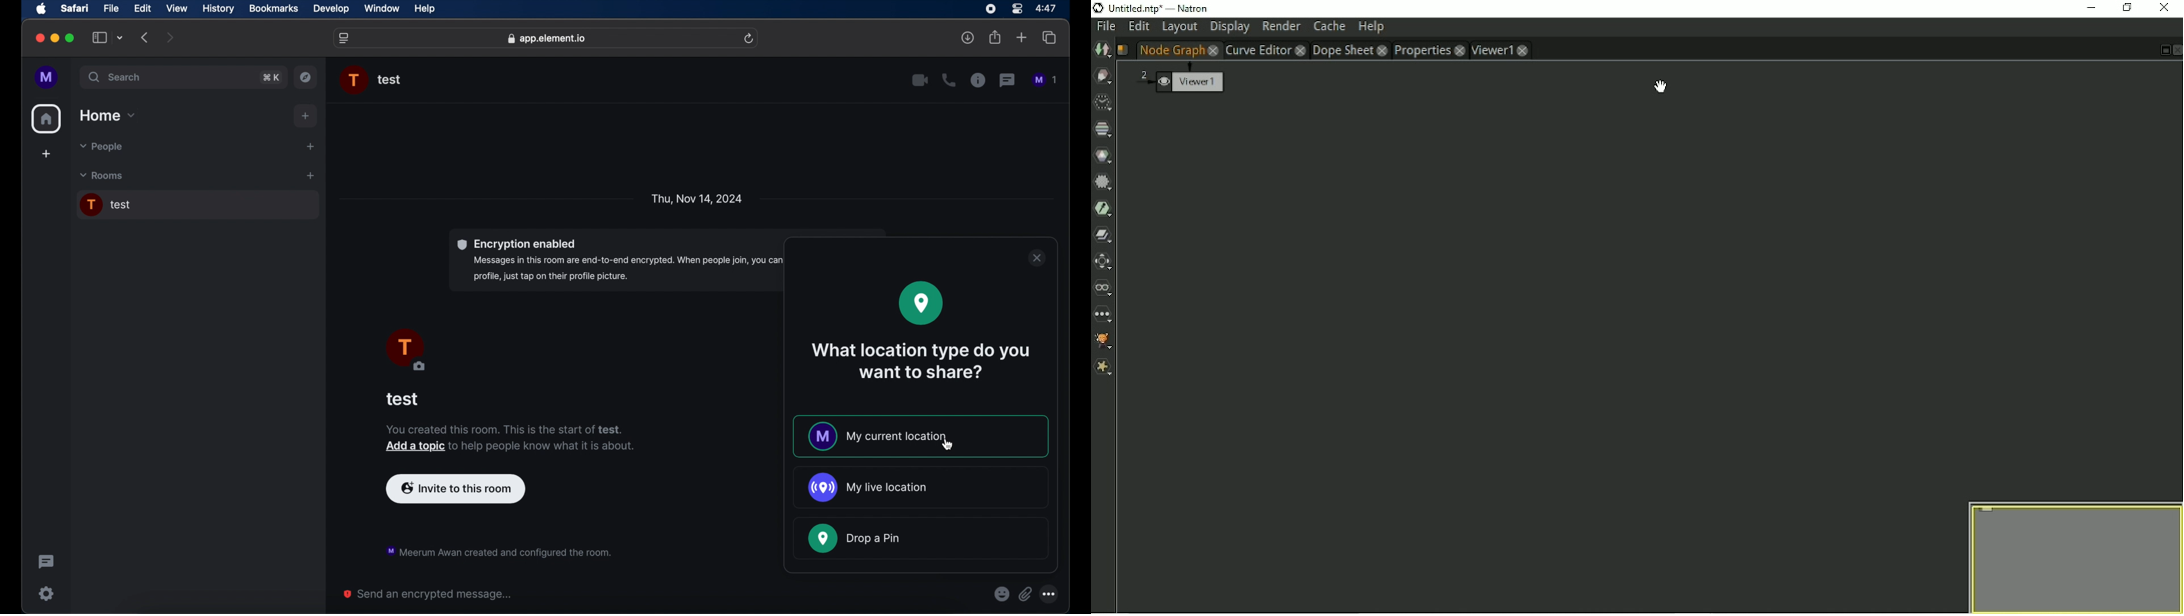 This screenshot has height=616, width=2184. I want to click on refresh, so click(750, 38).